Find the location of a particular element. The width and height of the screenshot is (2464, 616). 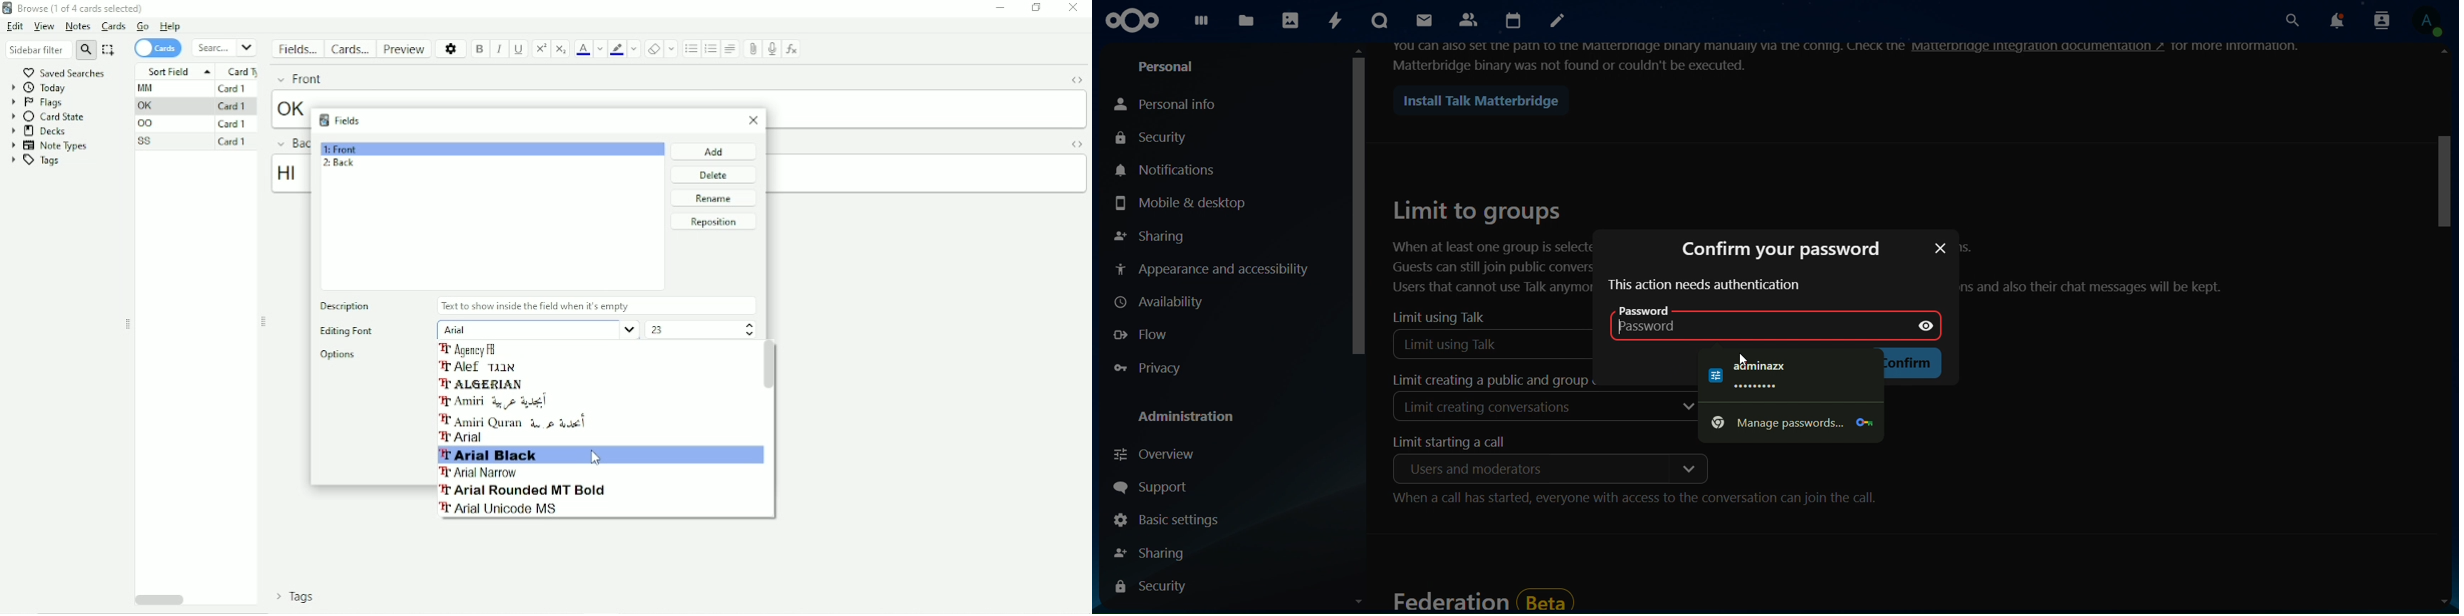

Notes is located at coordinates (77, 26).